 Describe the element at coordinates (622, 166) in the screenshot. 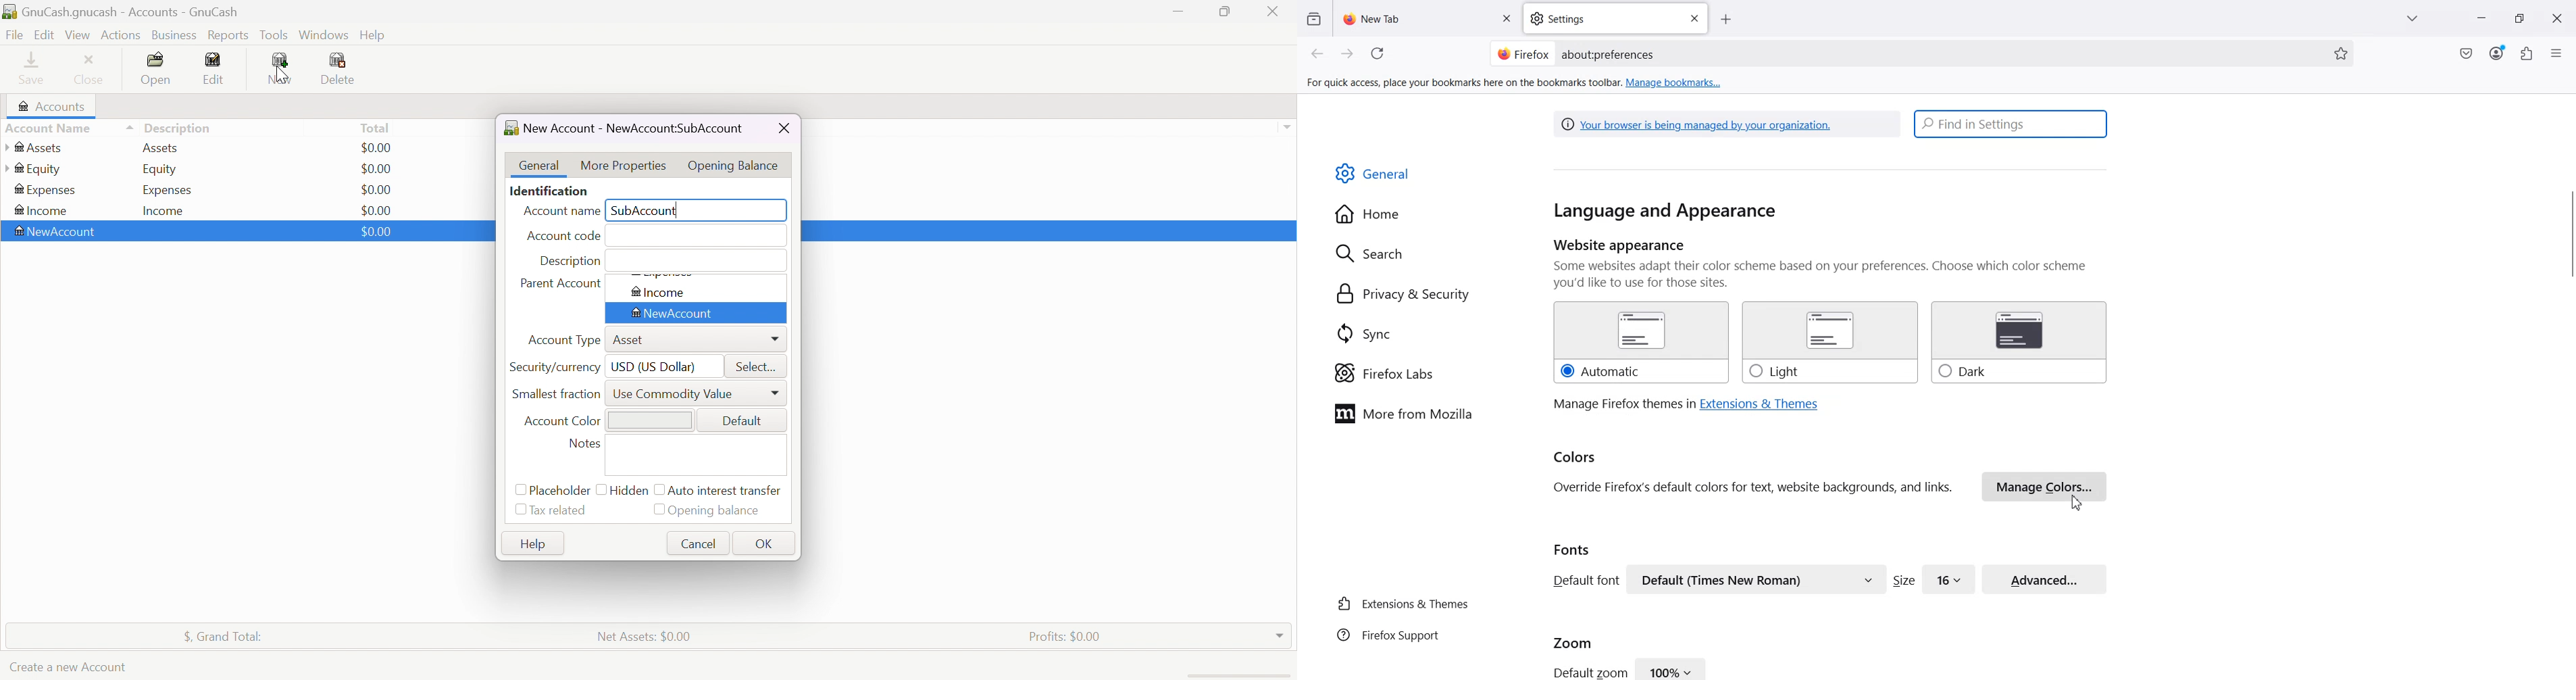

I see `More Properties` at that location.